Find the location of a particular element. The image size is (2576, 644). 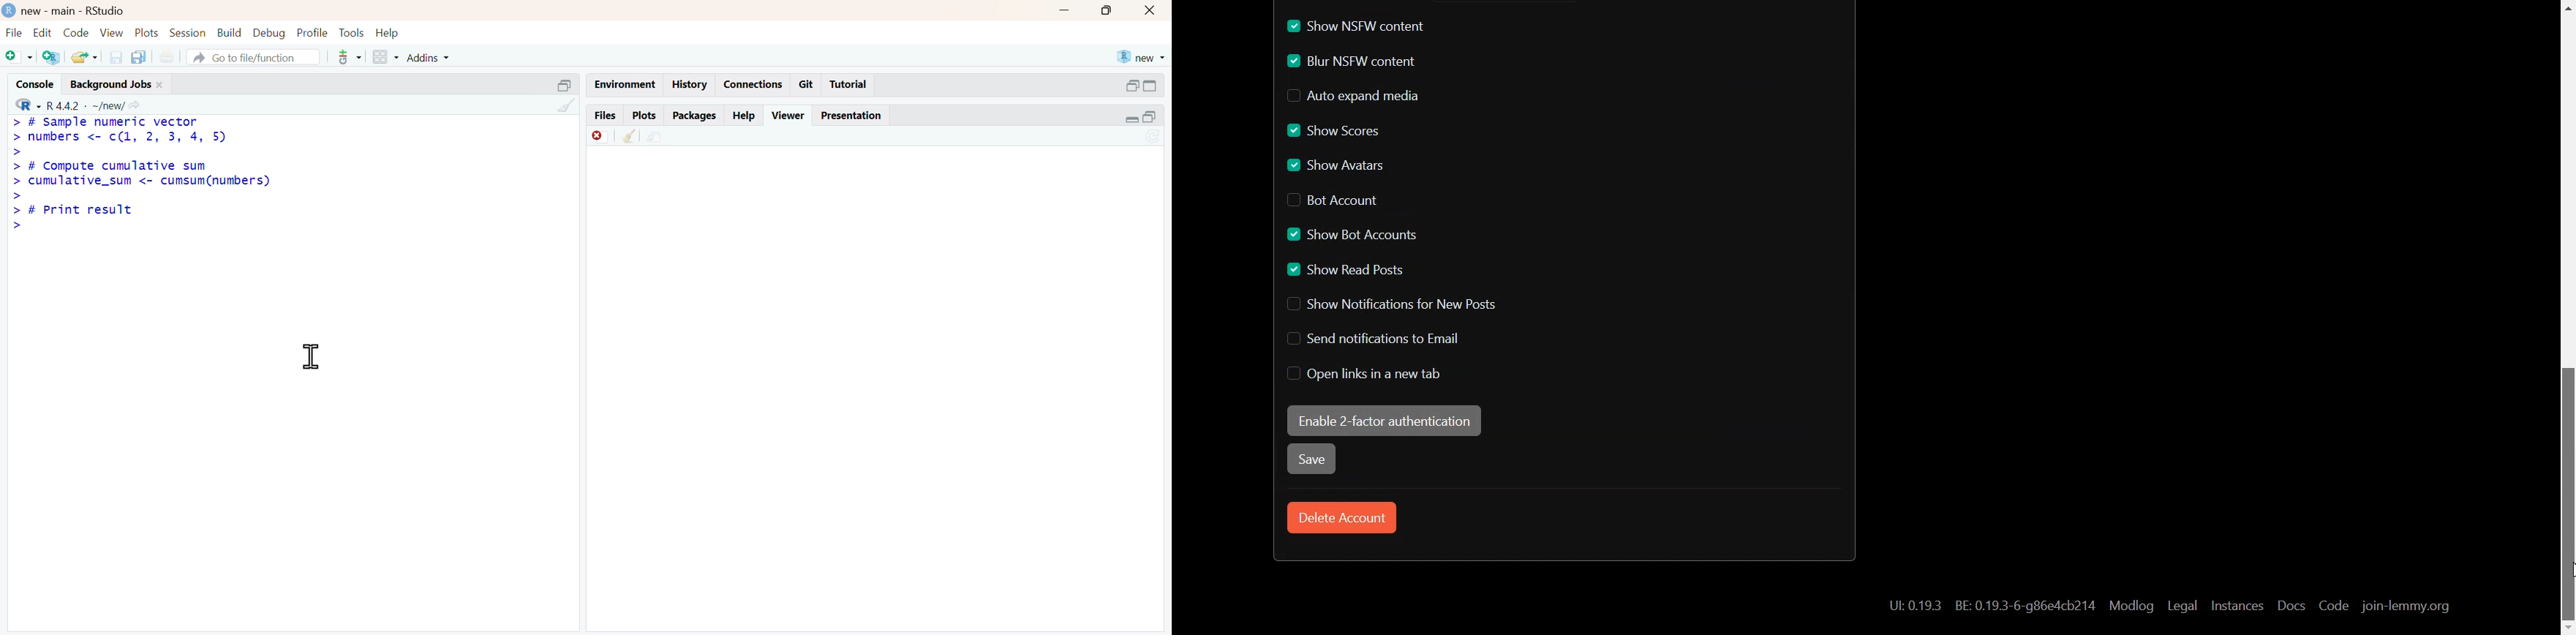

Viewer is located at coordinates (790, 114).